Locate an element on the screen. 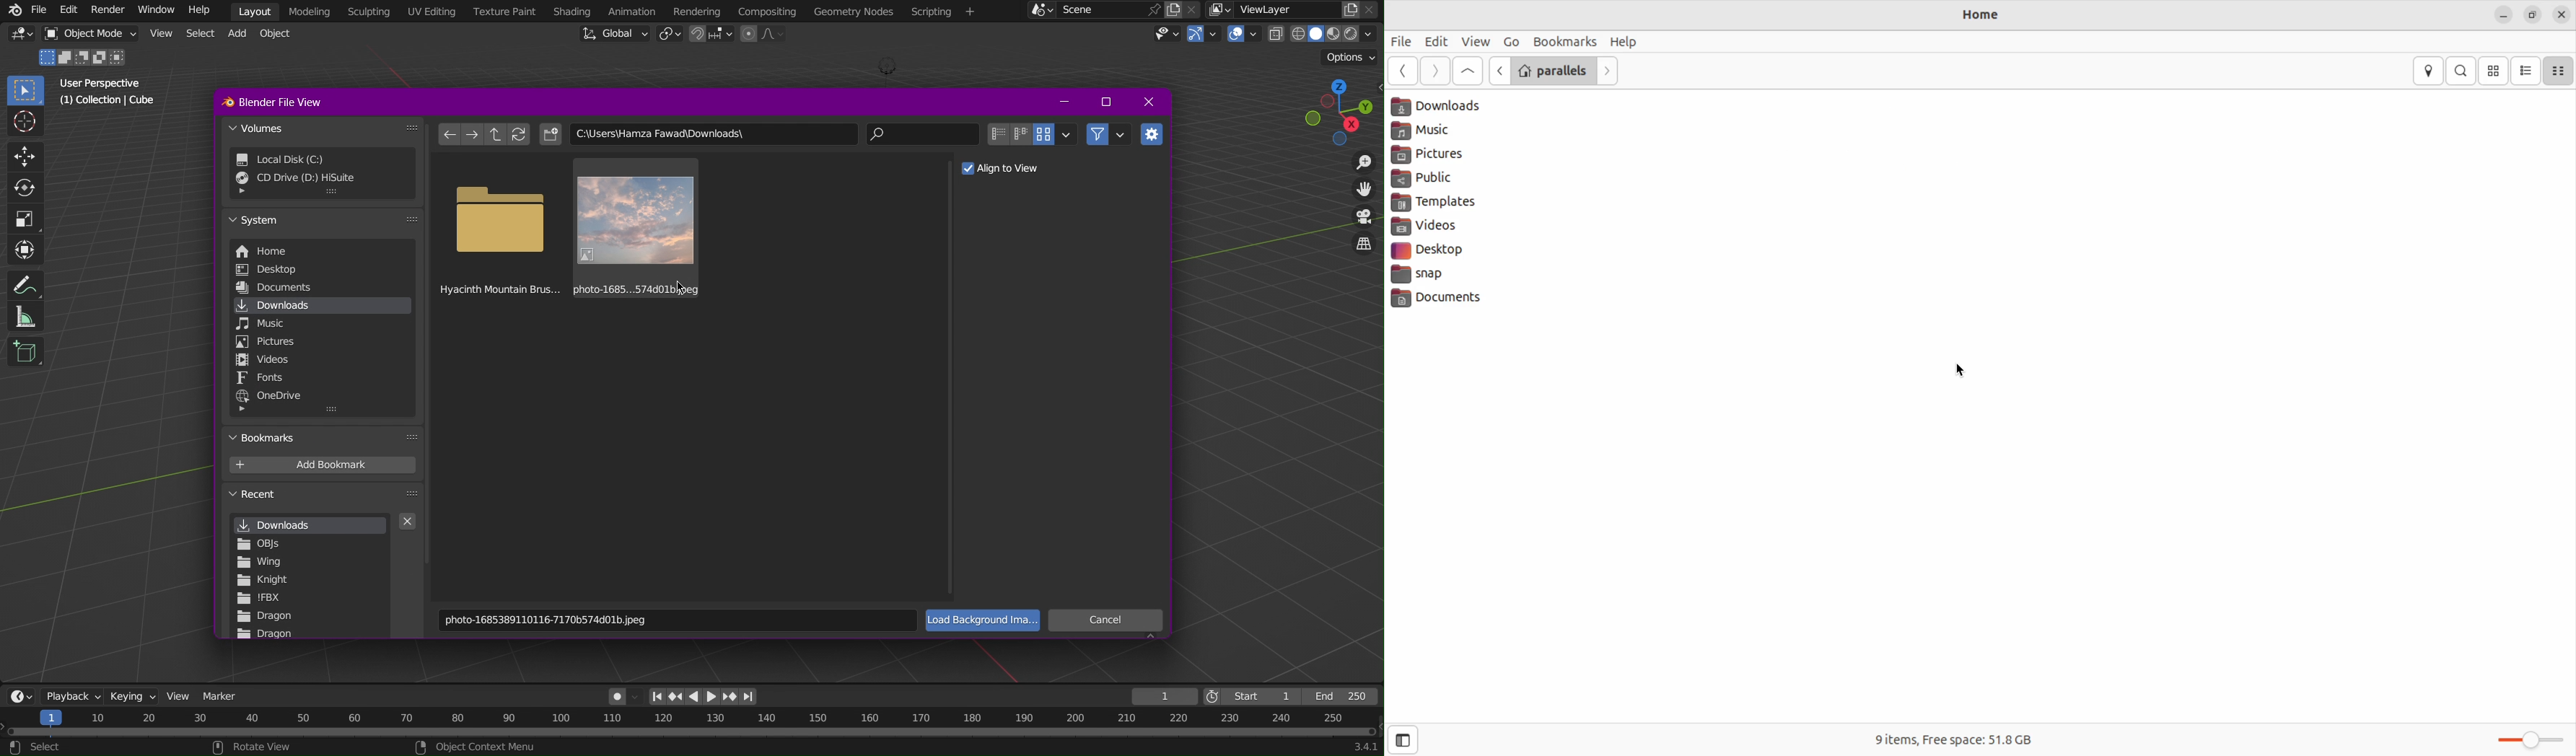 This screenshot has height=756, width=2576. Select is located at coordinates (199, 35).